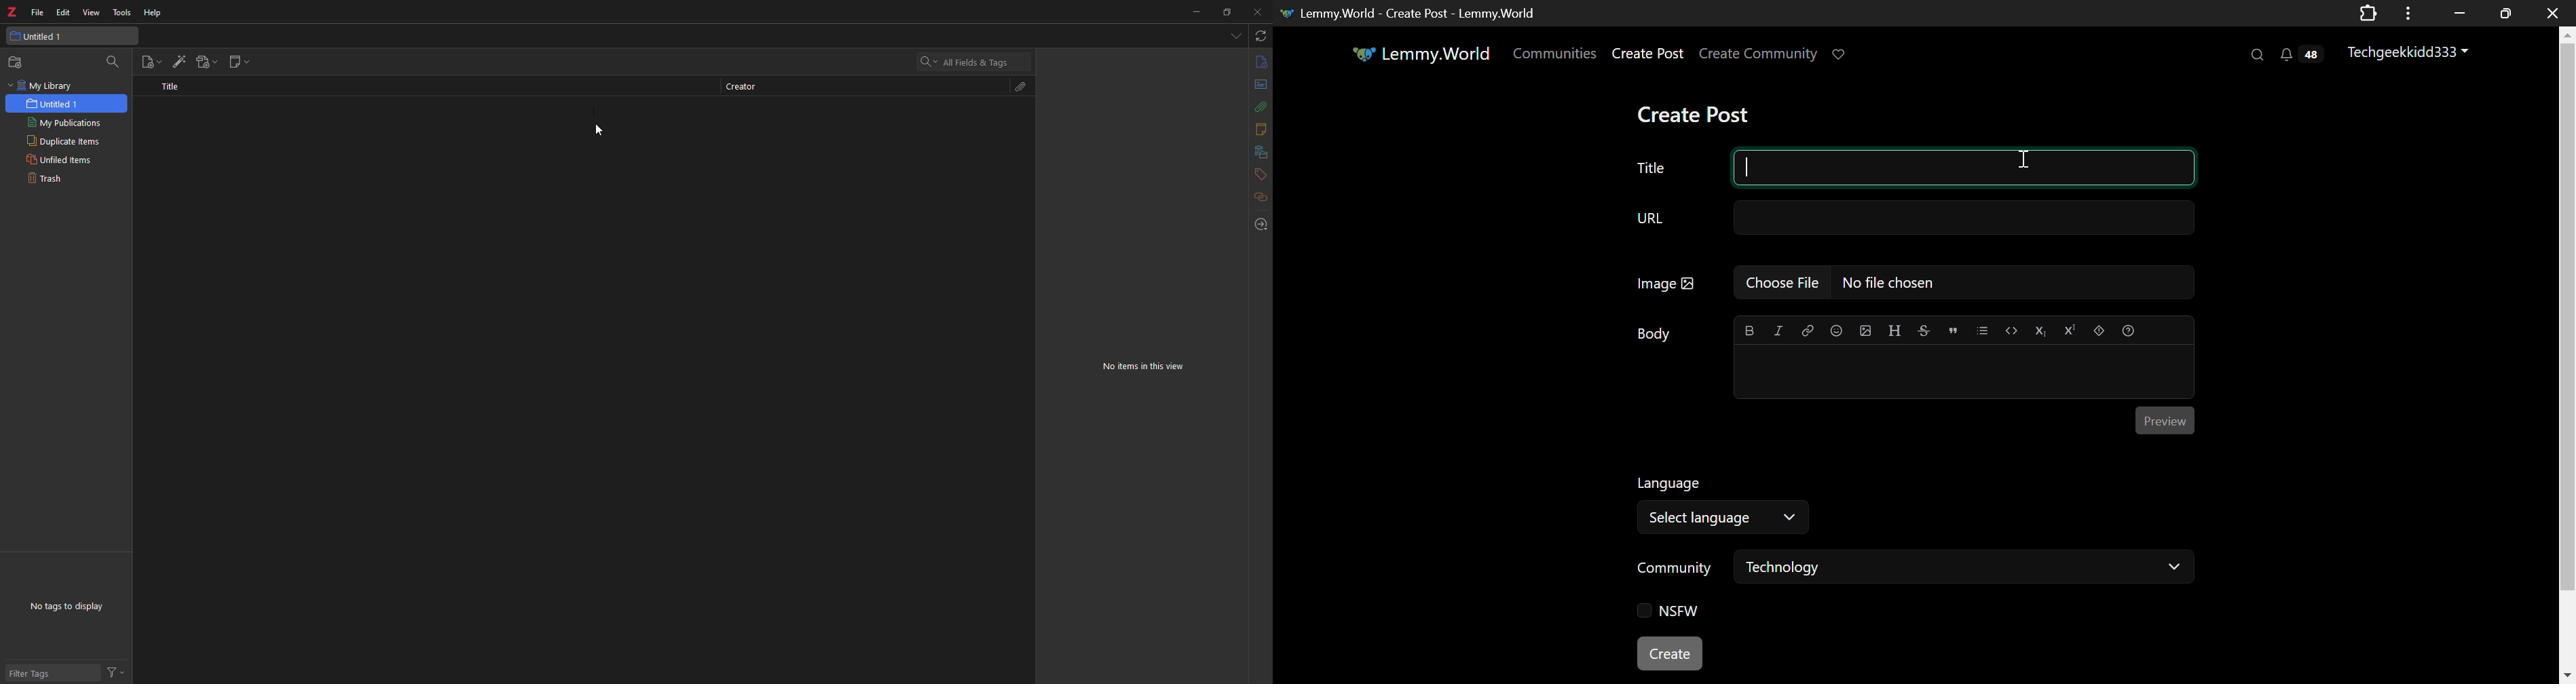  What do you see at coordinates (1192, 13) in the screenshot?
I see `minimize` at bounding box center [1192, 13].